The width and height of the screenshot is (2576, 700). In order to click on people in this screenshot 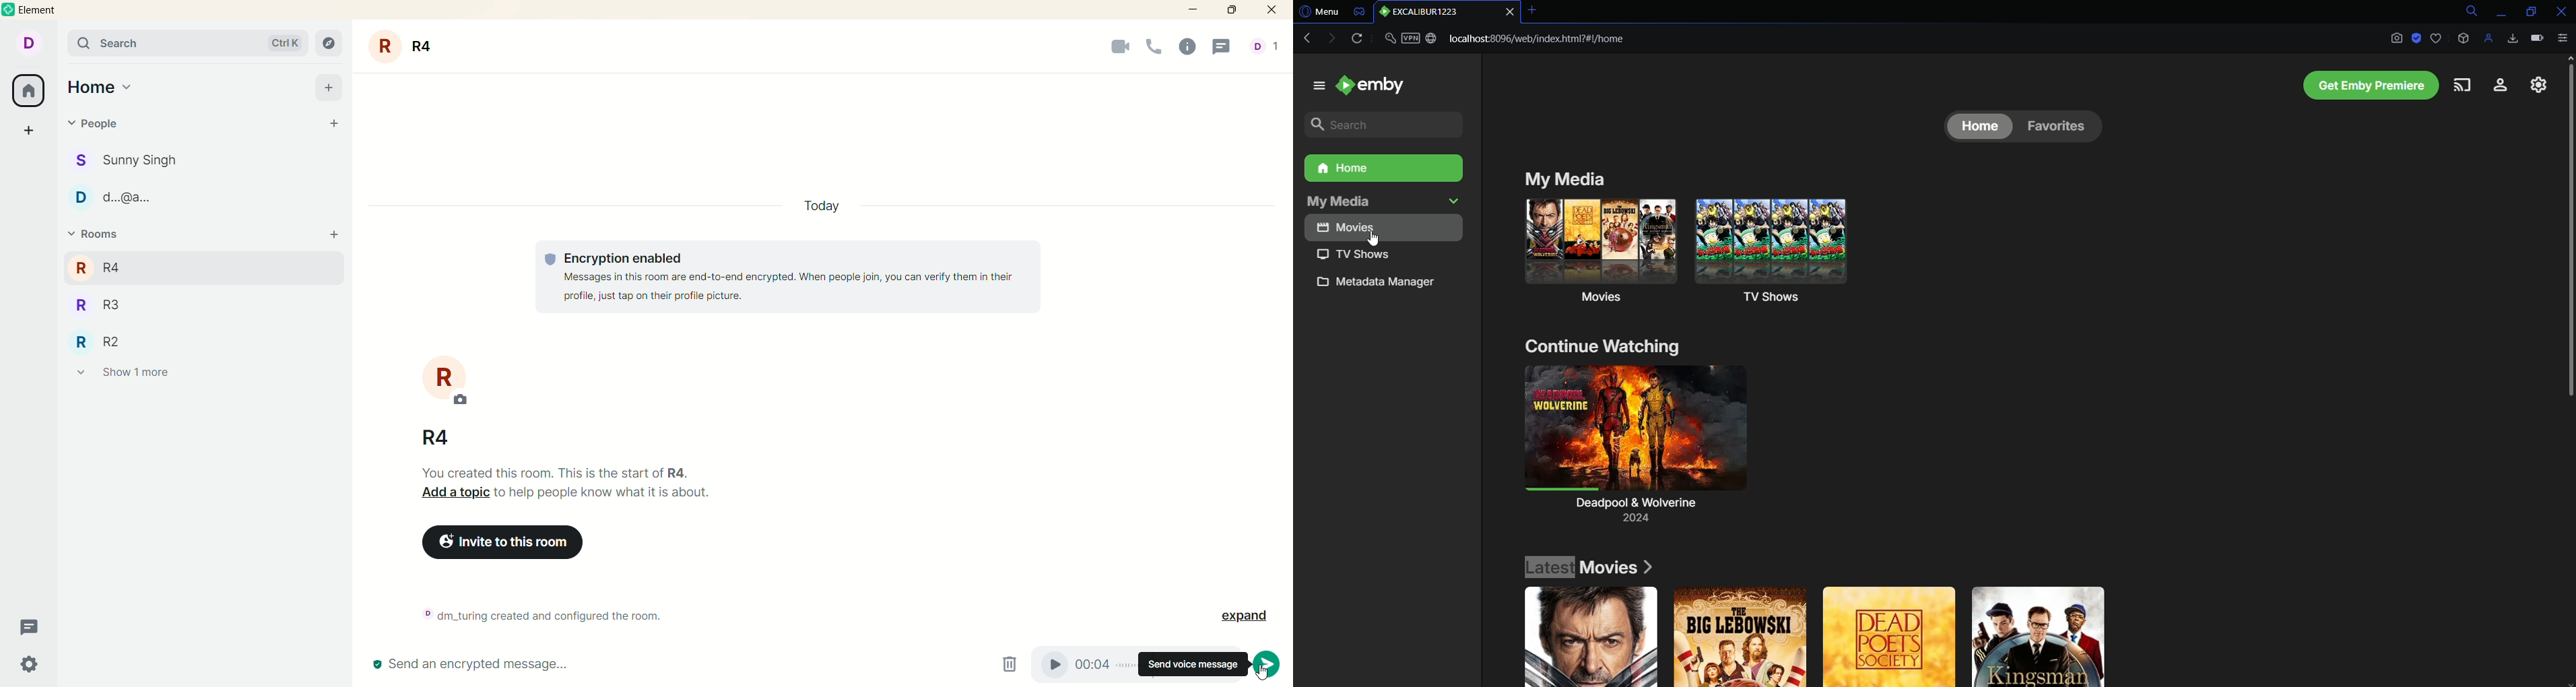, I will do `click(98, 123)`.